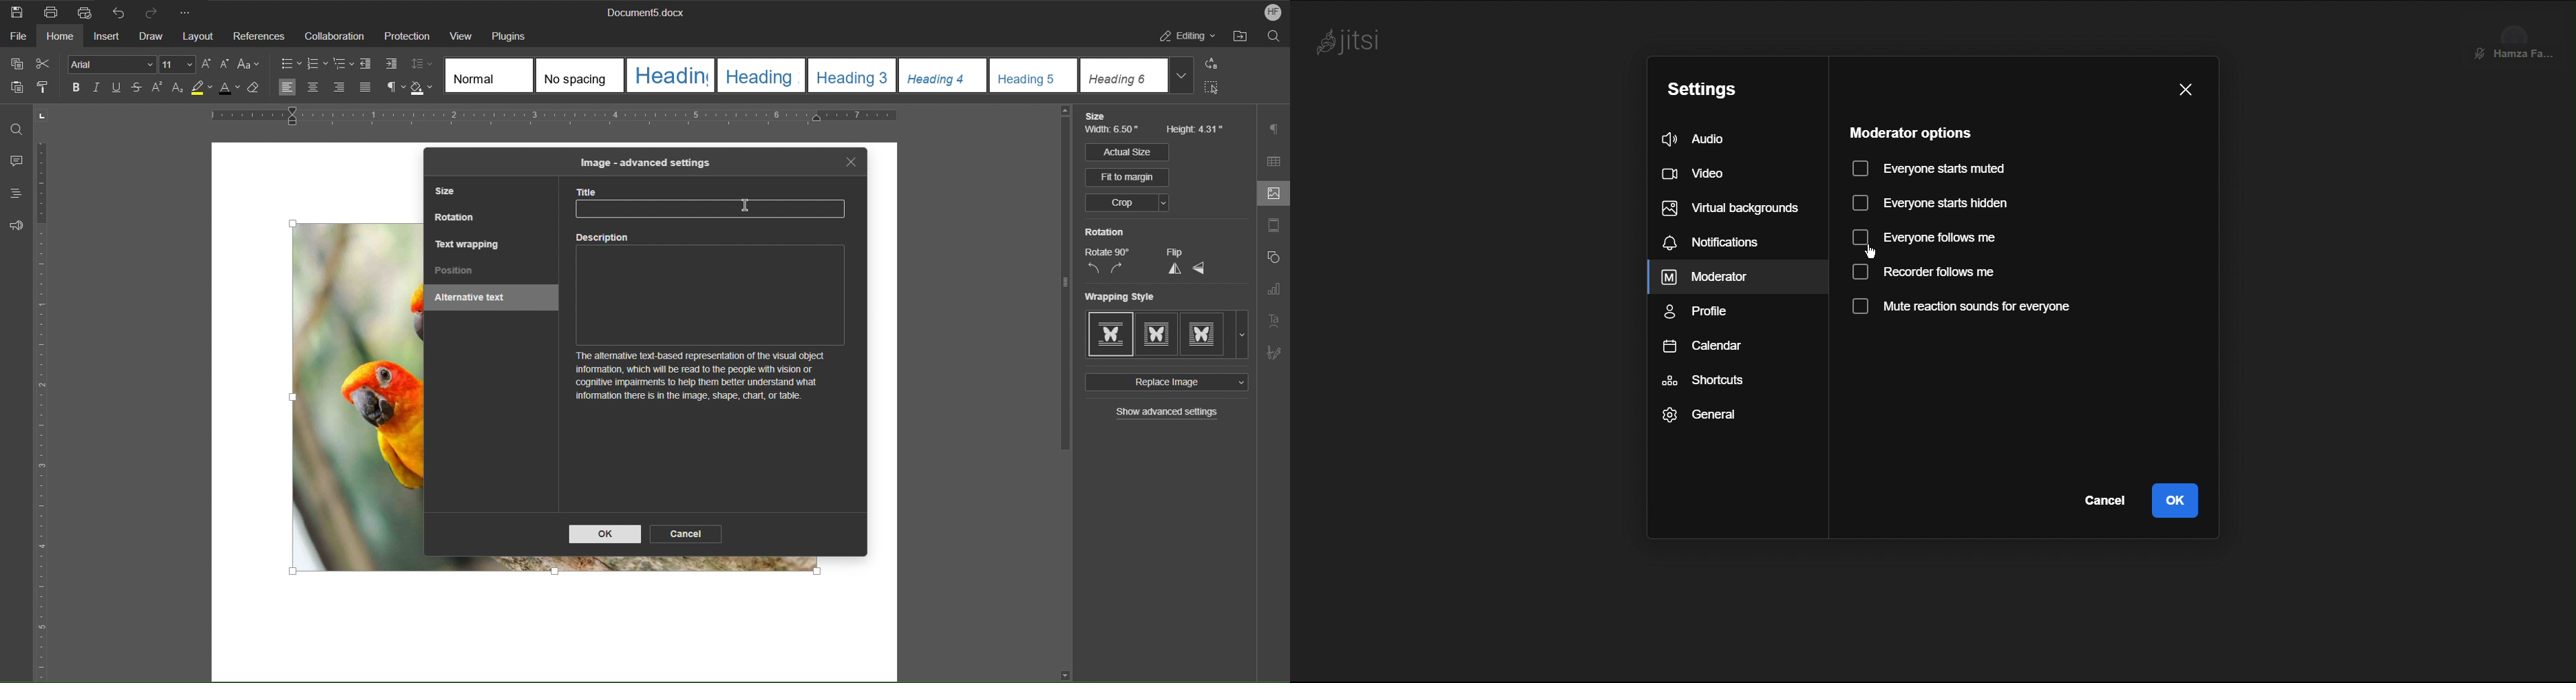  I want to click on More, so click(189, 11).